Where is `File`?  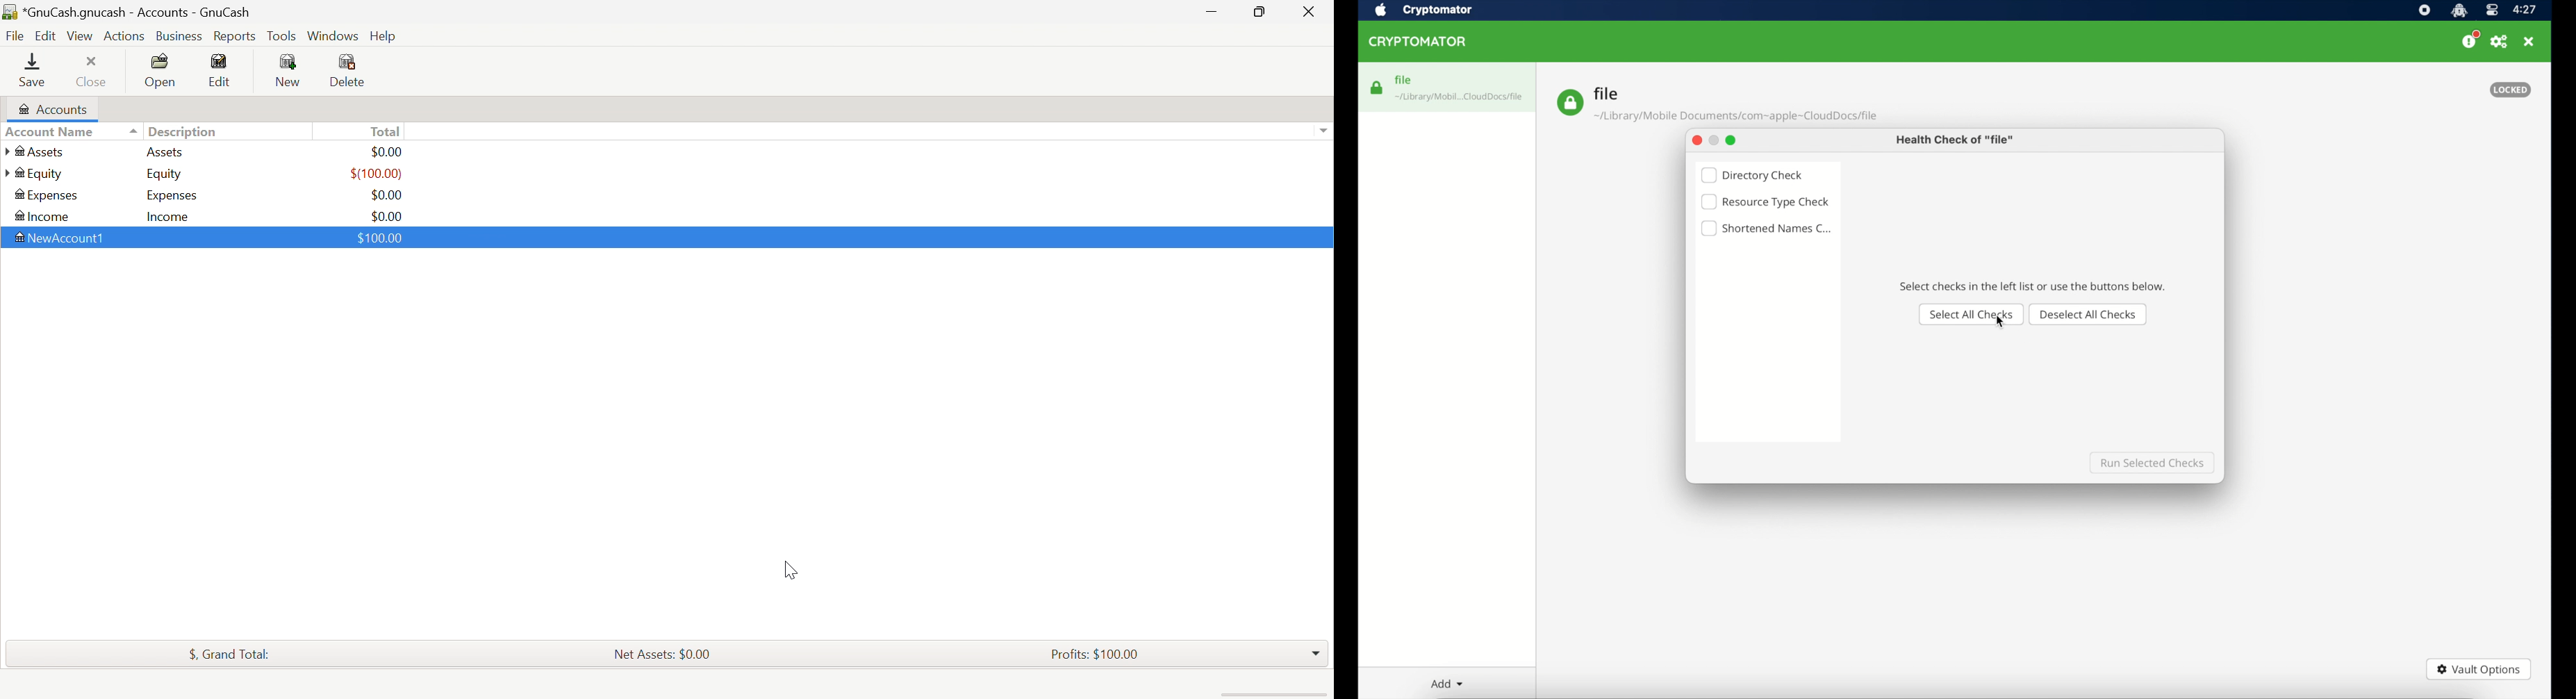
File is located at coordinates (15, 34).